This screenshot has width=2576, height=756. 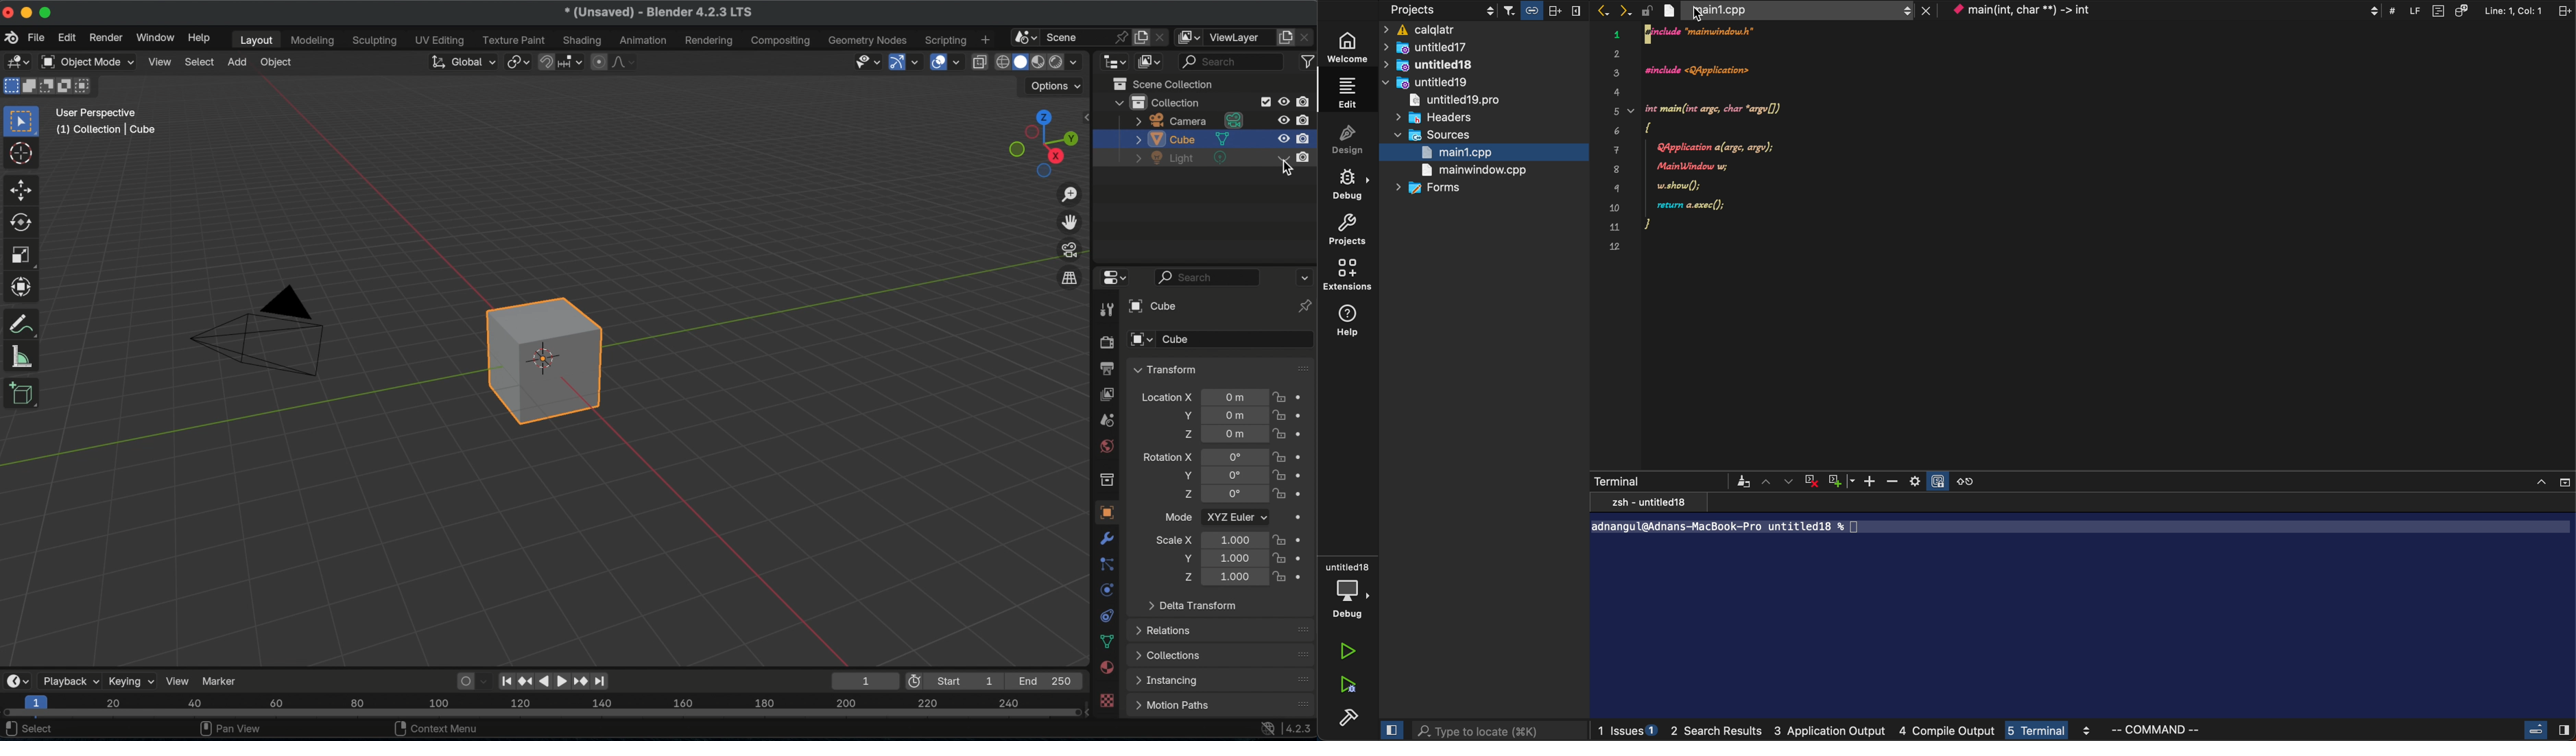 What do you see at coordinates (12, 37) in the screenshot?
I see `blender logo` at bounding box center [12, 37].